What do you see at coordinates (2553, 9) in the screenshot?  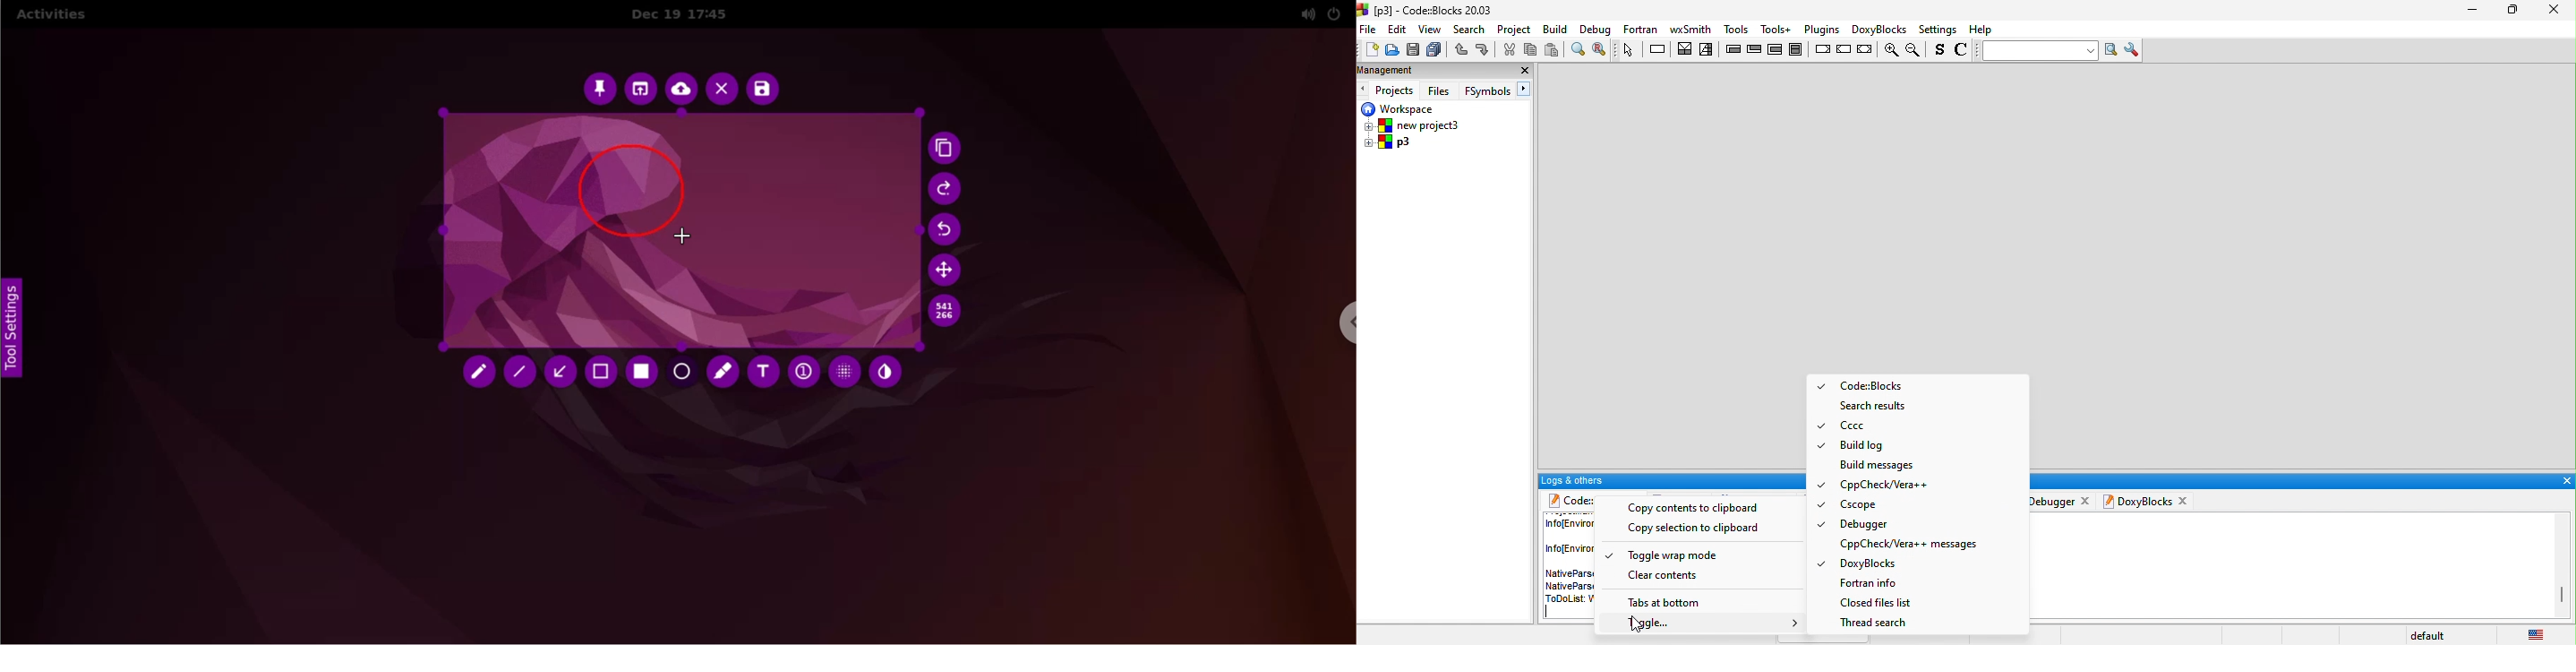 I see `close` at bounding box center [2553, 9].